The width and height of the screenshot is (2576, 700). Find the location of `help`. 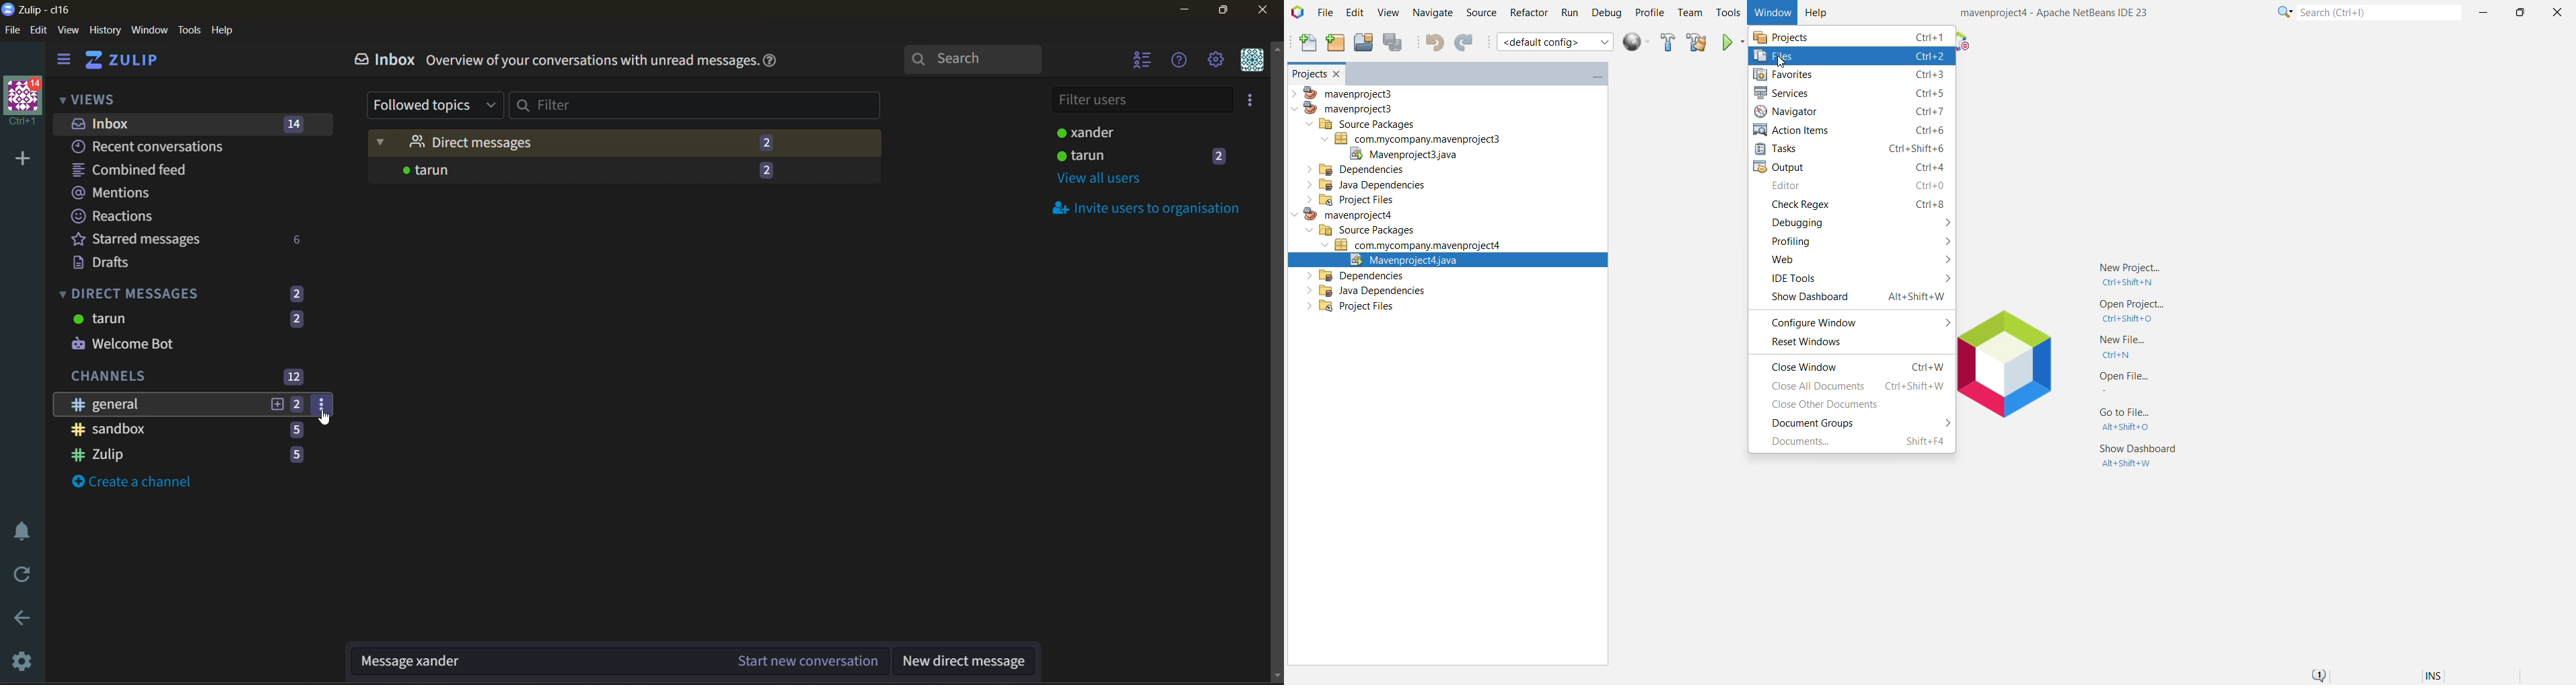

help is located at coordinates (774, 64).